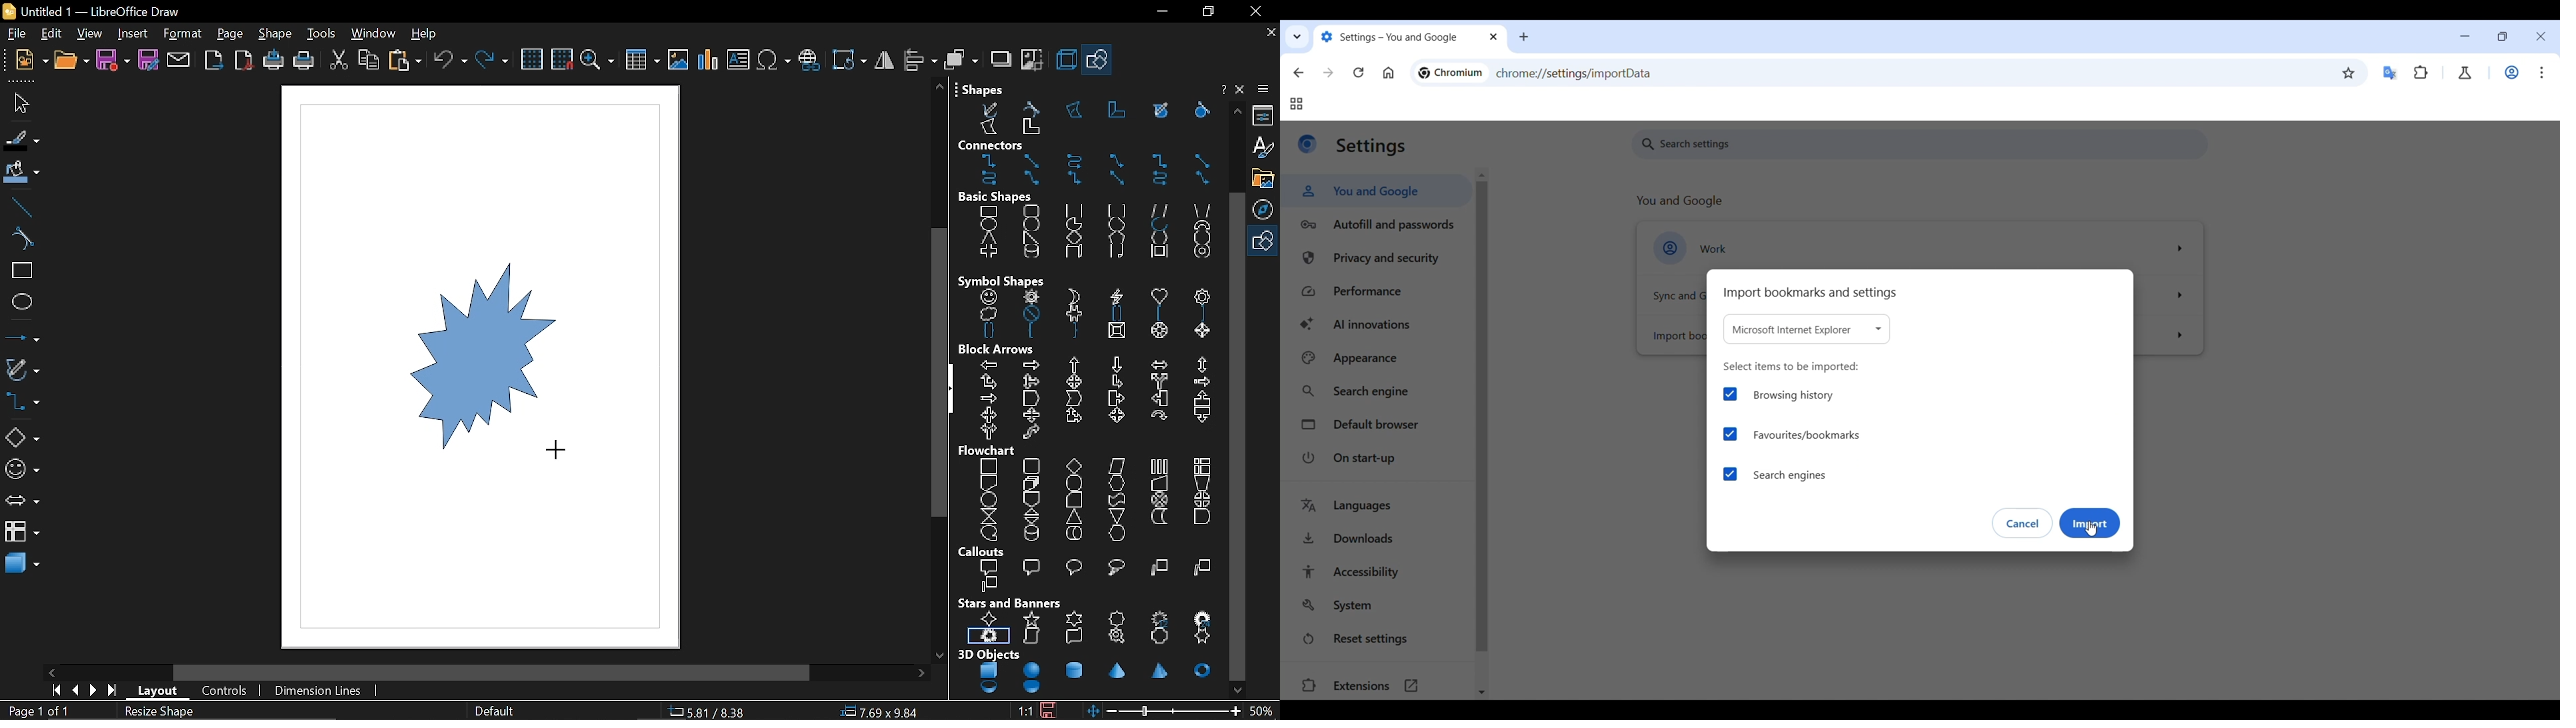 The image size is (2576, 728). I want to click on gallery, so click(1263, 178).